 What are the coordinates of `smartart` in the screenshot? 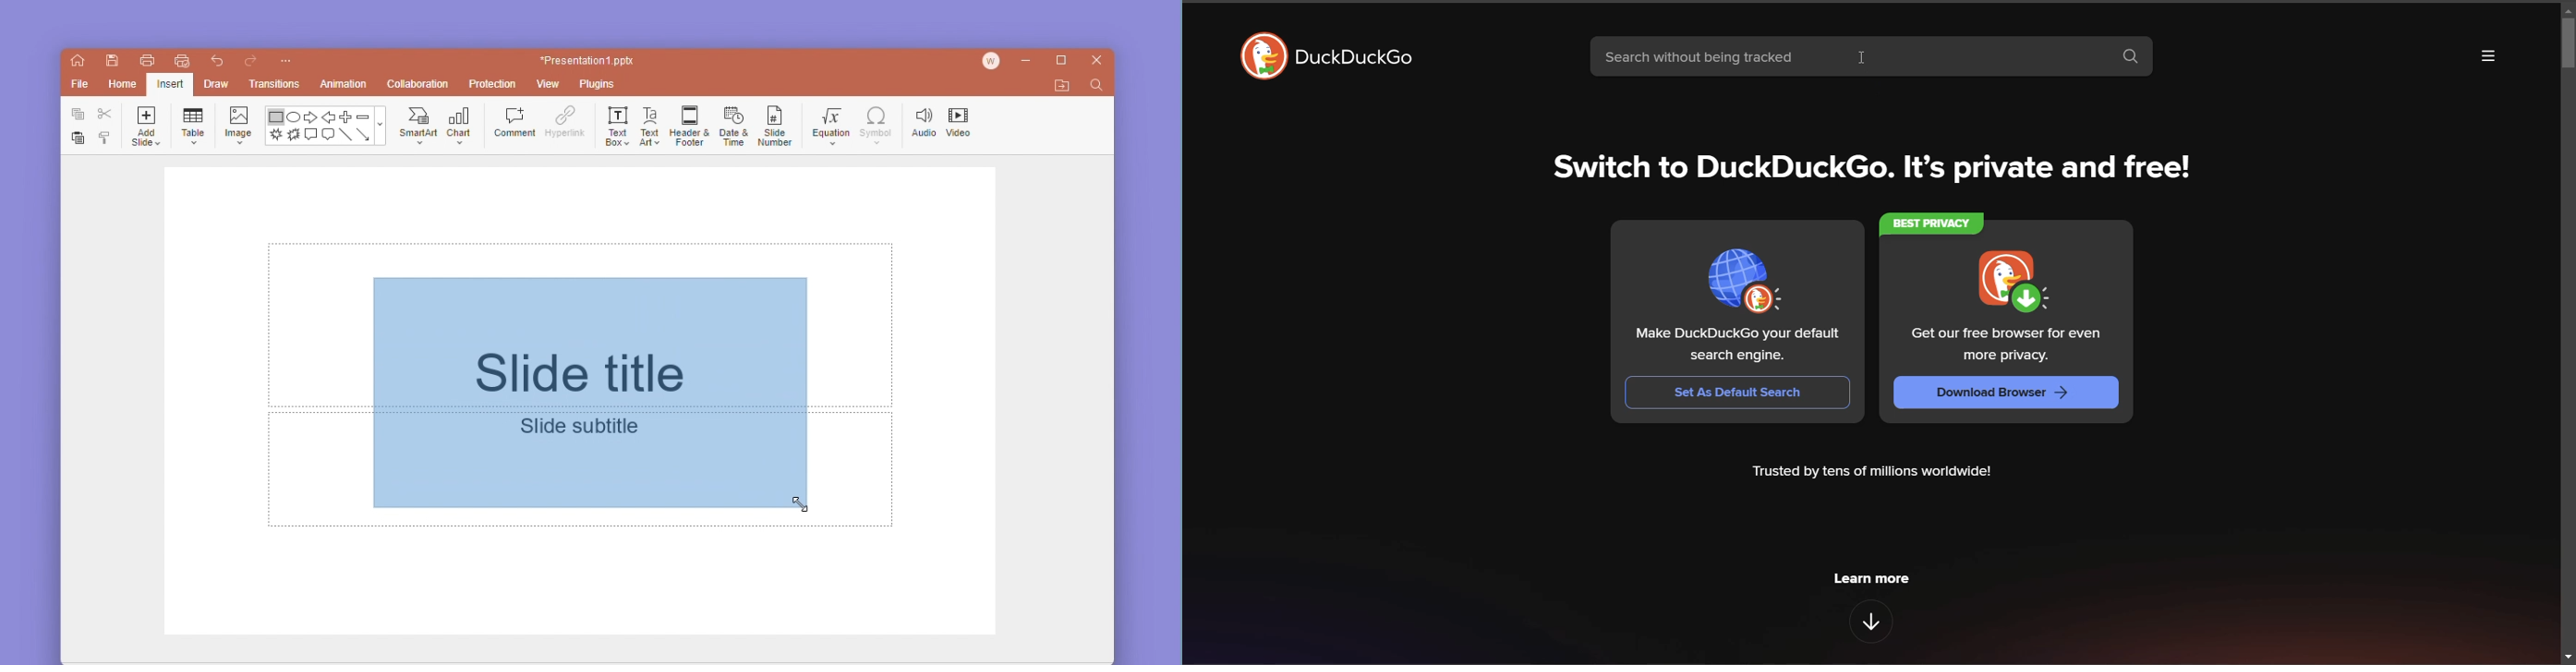 It's located at (419, 125).